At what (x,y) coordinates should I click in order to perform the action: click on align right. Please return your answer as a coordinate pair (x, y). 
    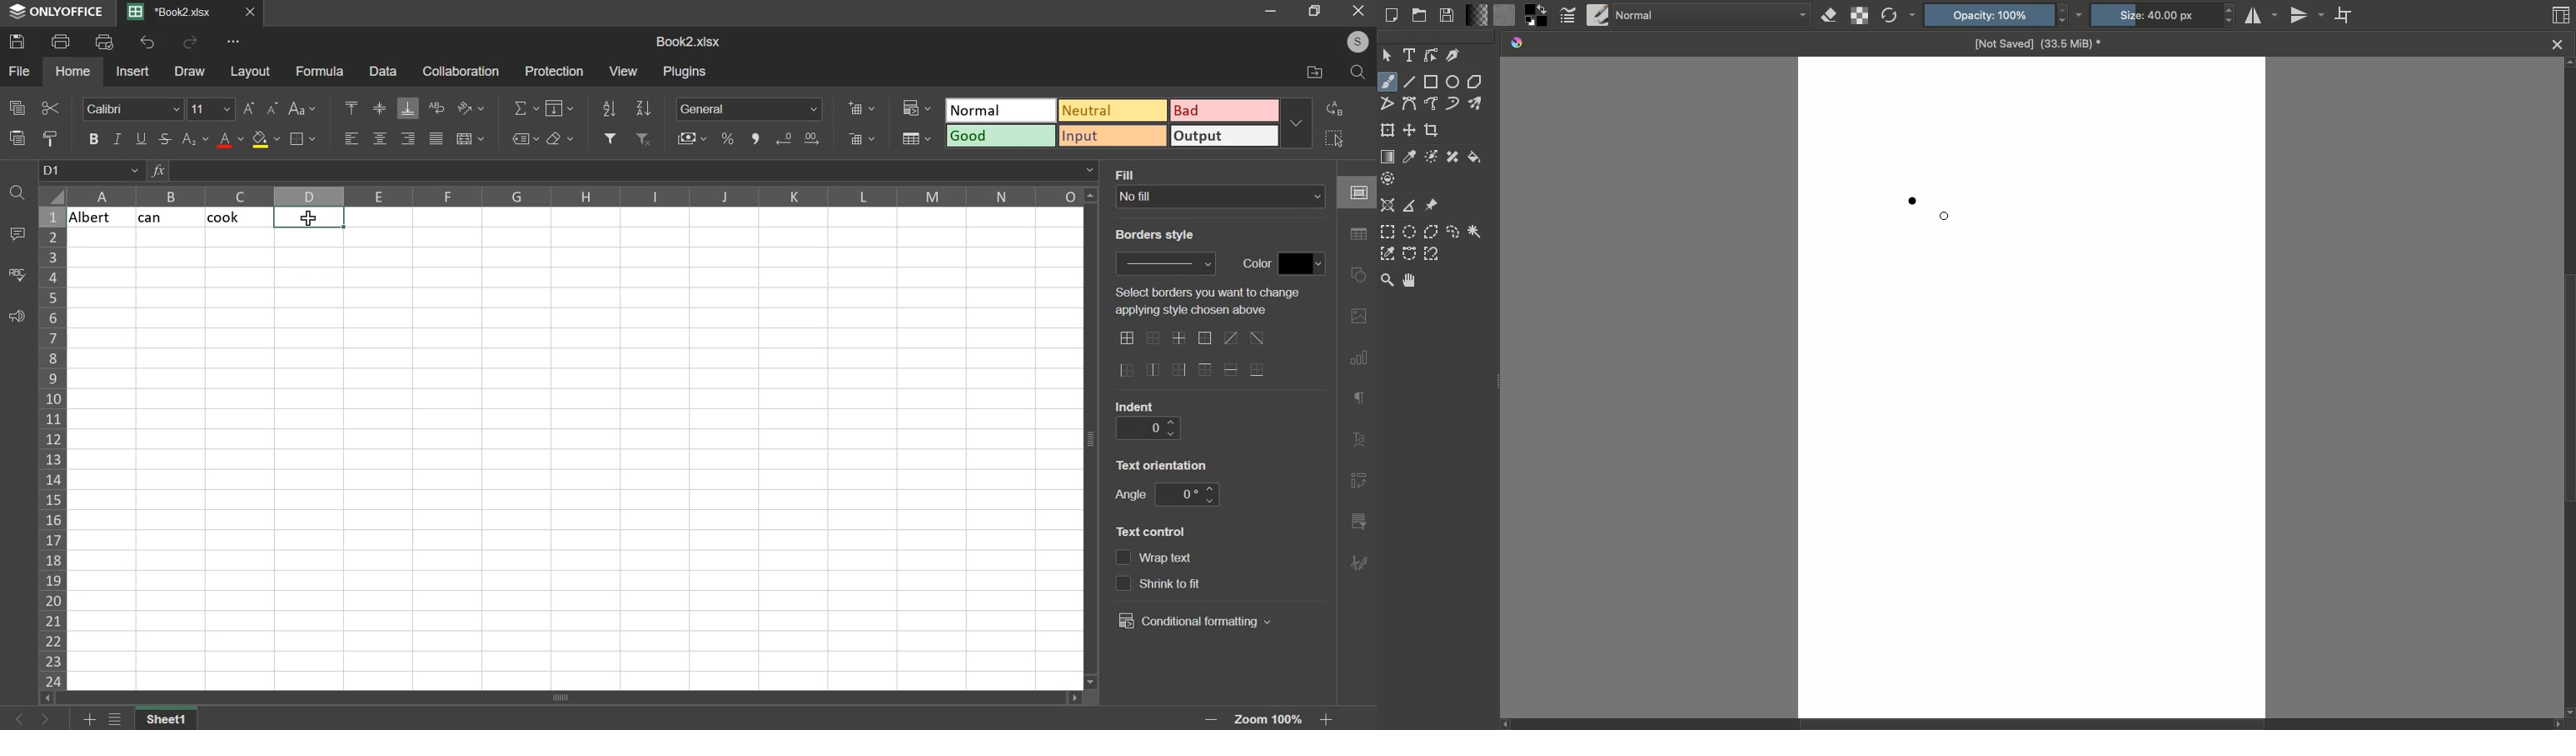
    Looking at the image, I should click on (409, 138).